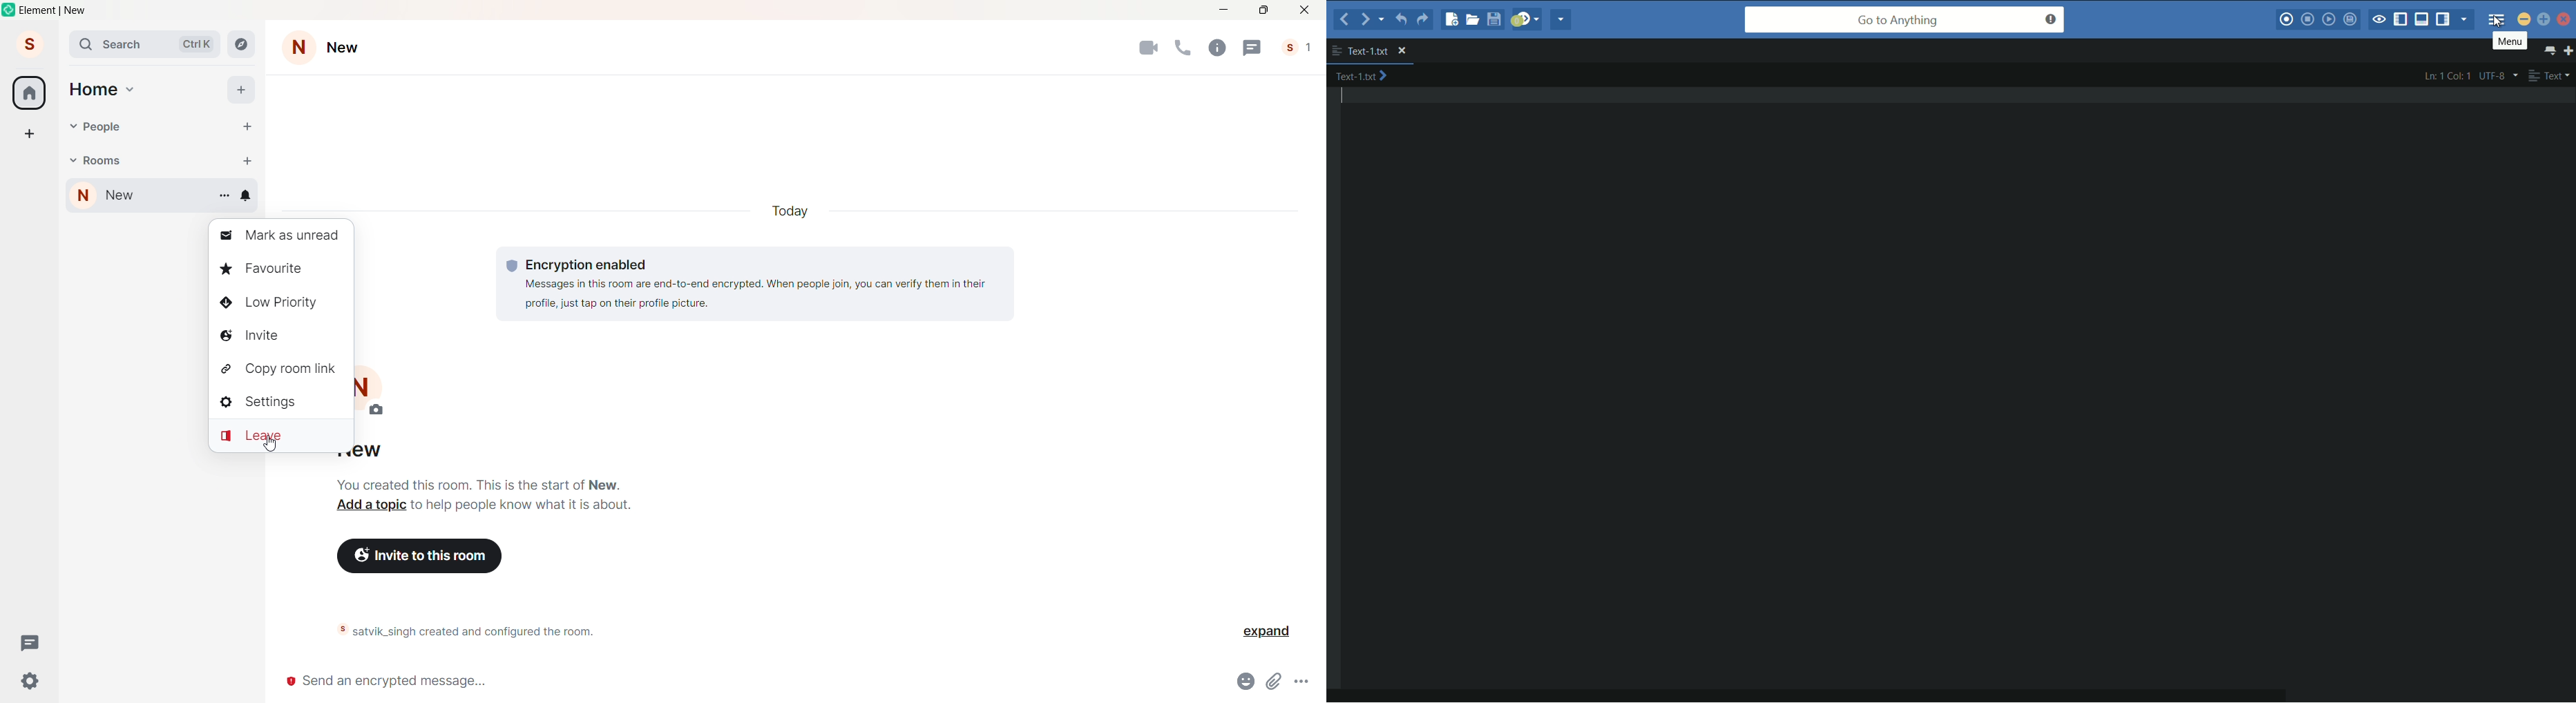 The height and width of the screenshot is (728, 2576). I want to click on redo, so click(1423, 21).